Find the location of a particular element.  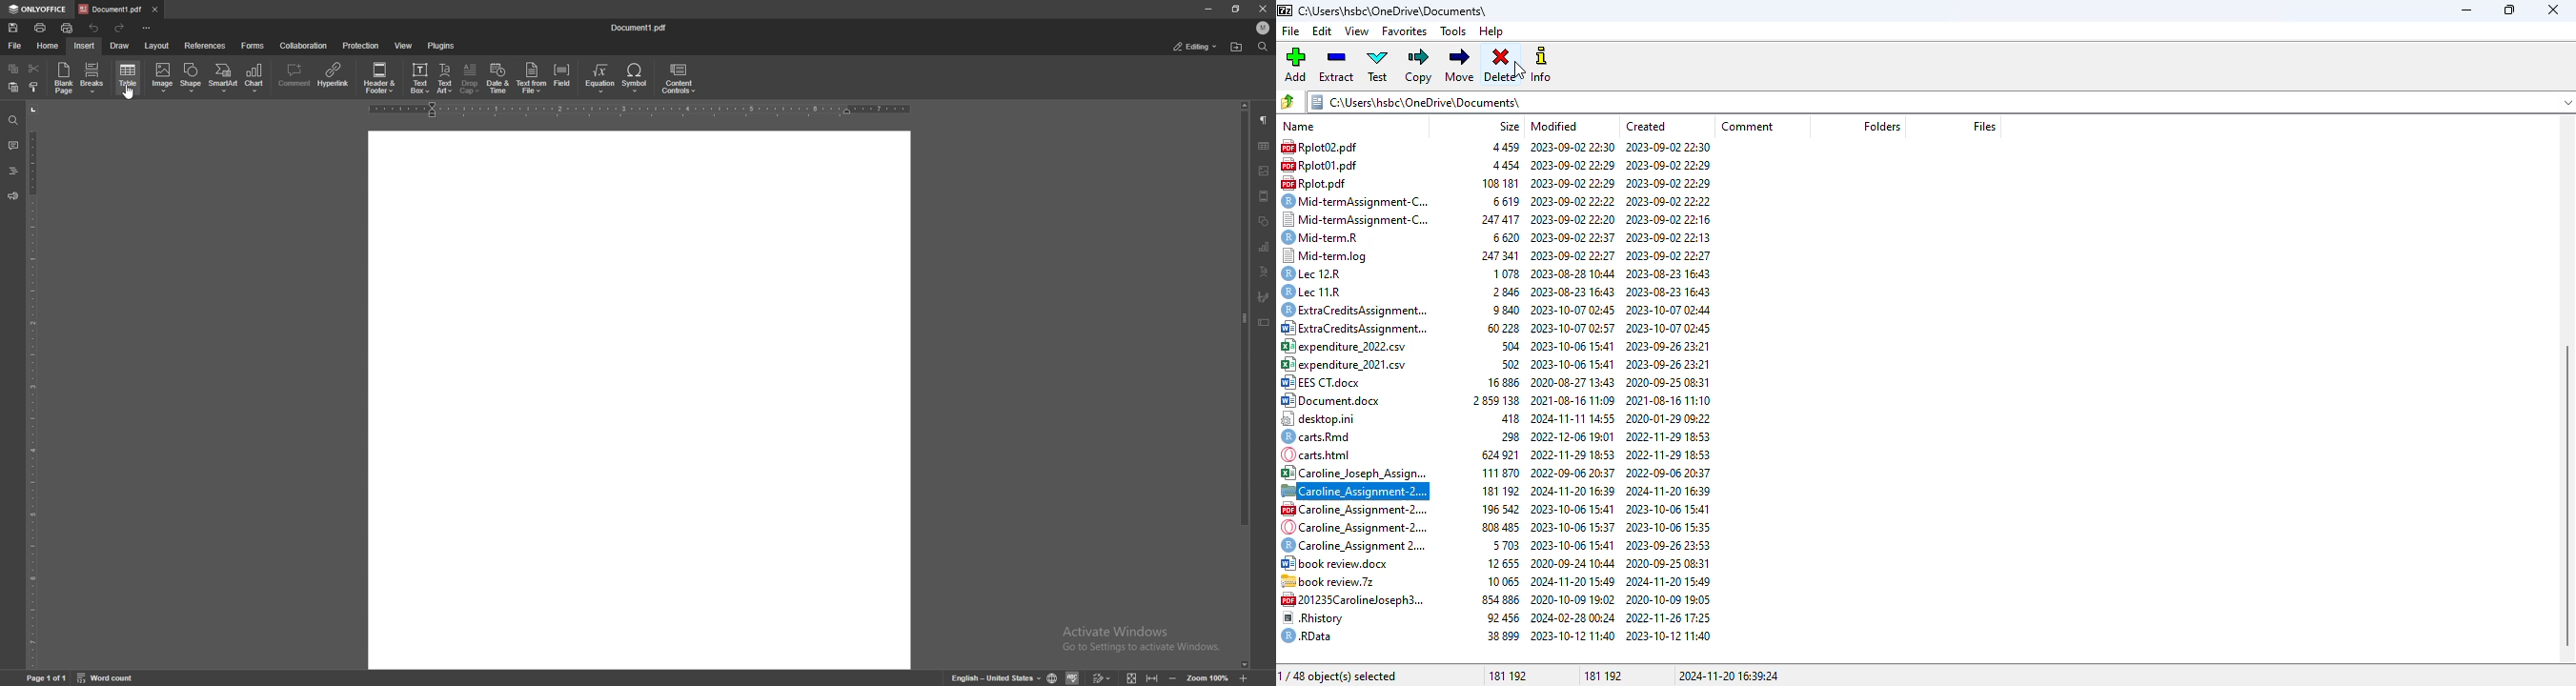

2022-09-06 20:37 is located at coordinates (1573, 472).